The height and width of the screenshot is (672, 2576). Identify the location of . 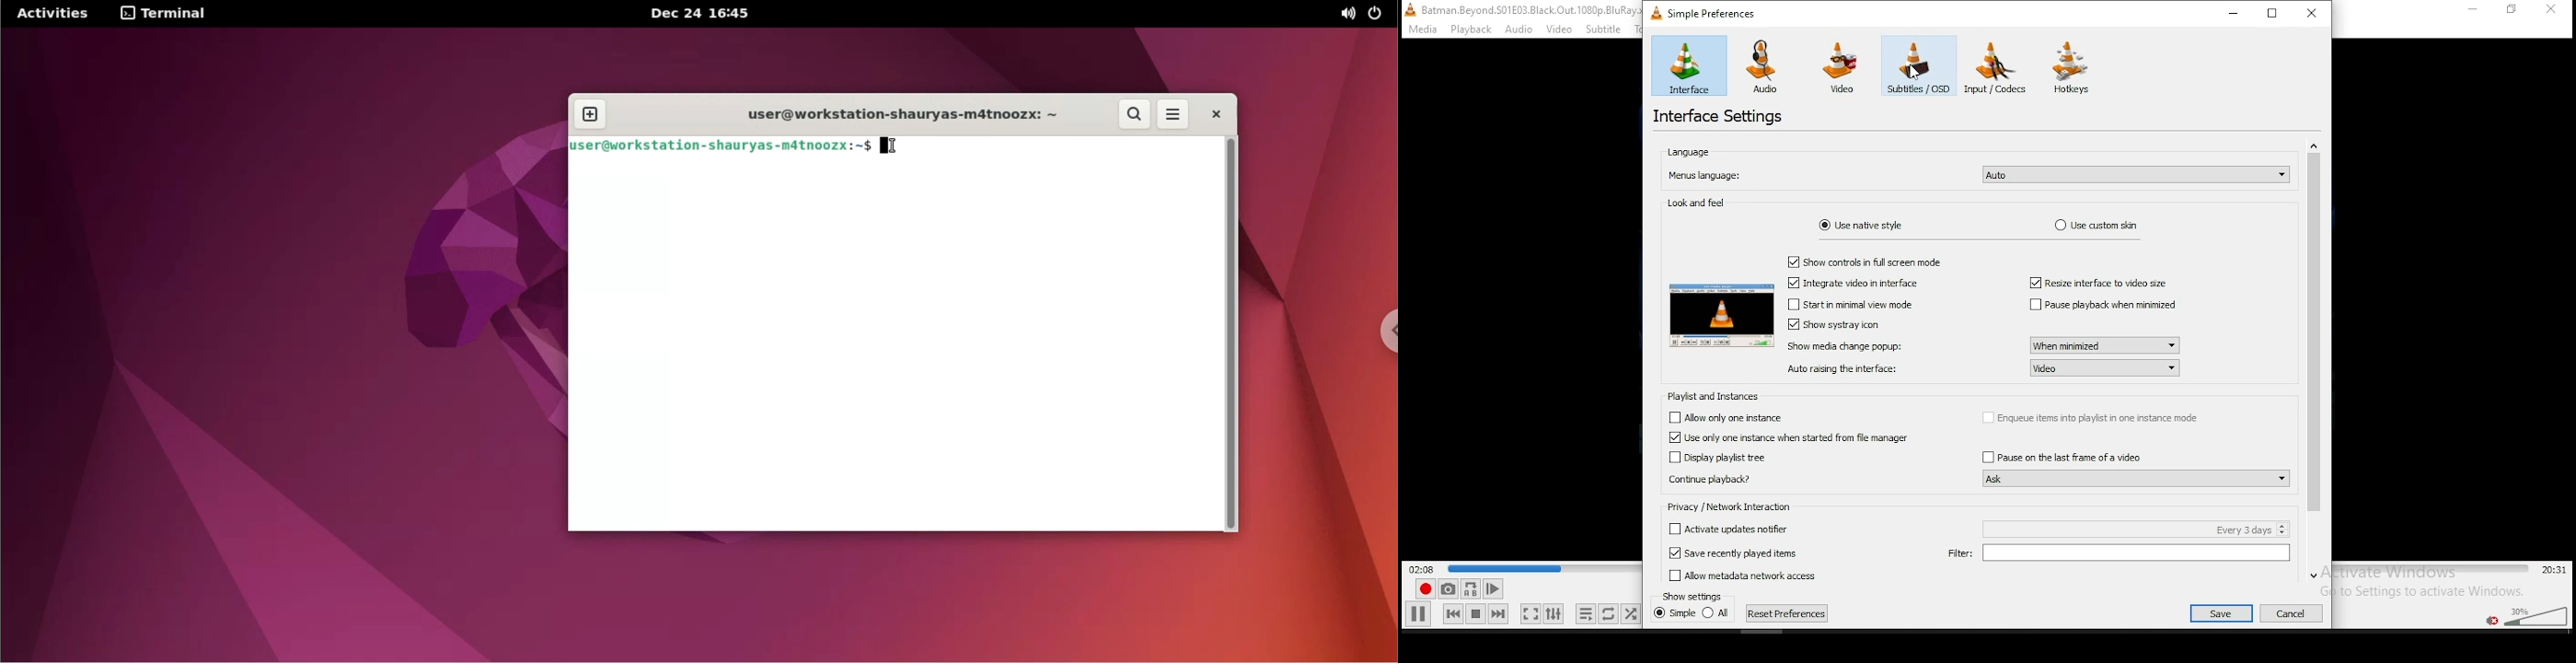
(2131, 478).